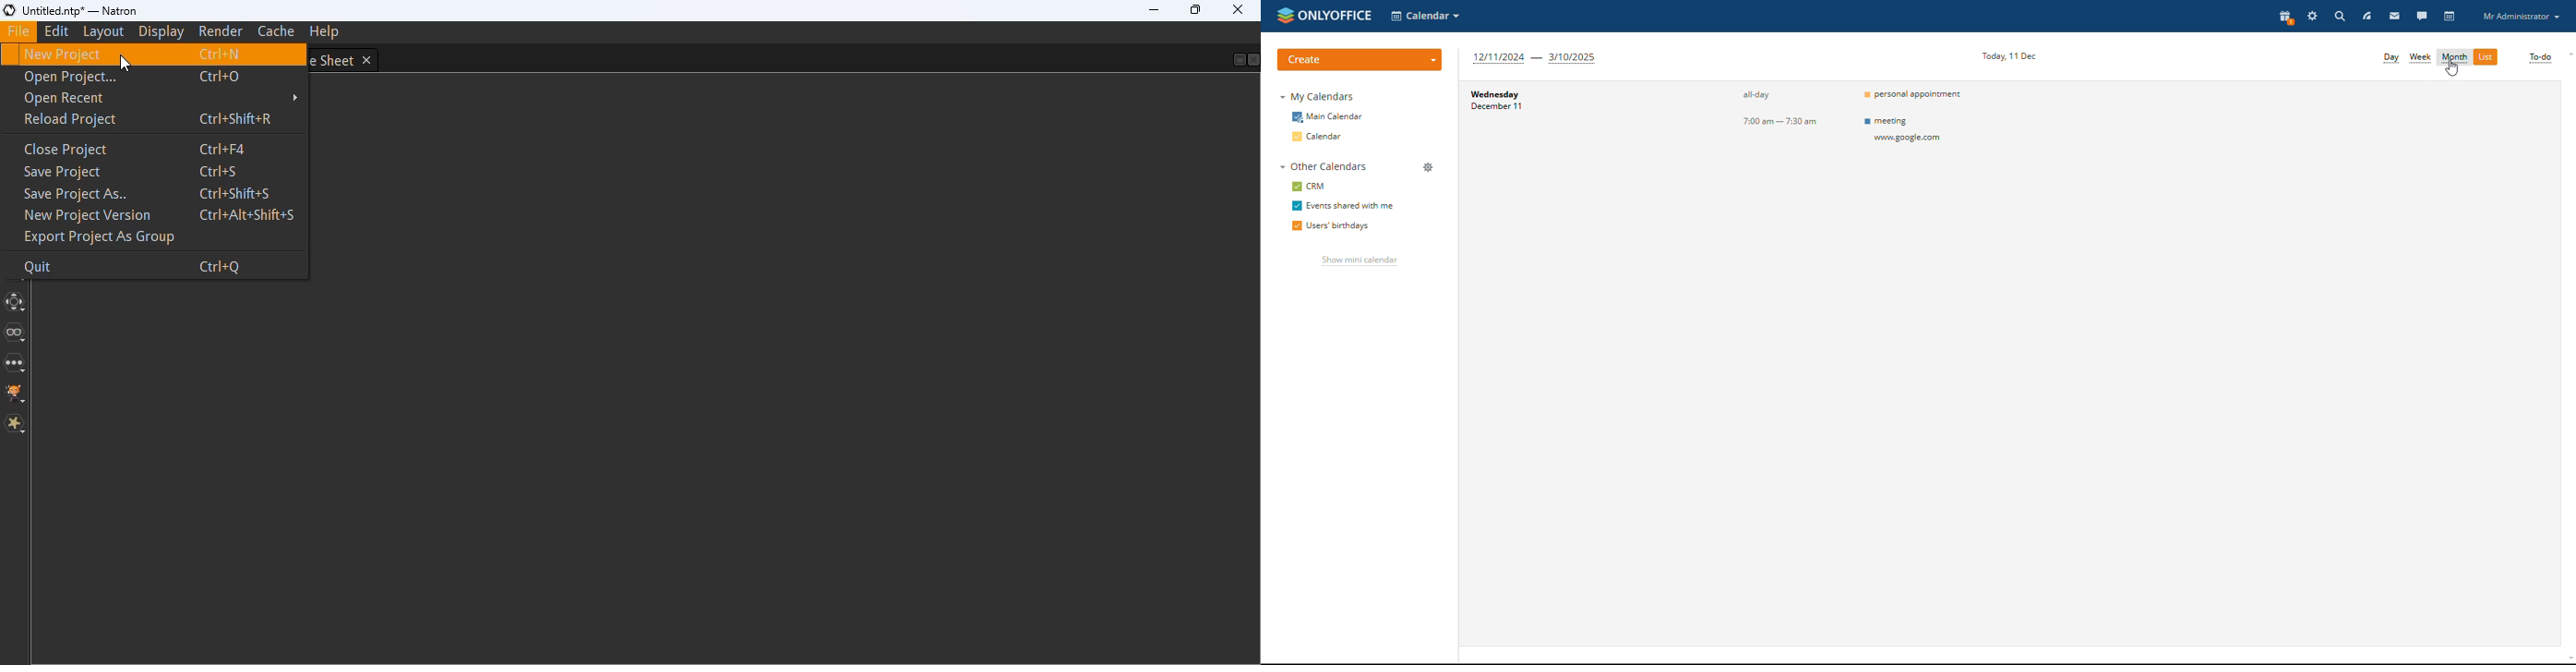  I want to click on scroll up, so click(2568, 55).